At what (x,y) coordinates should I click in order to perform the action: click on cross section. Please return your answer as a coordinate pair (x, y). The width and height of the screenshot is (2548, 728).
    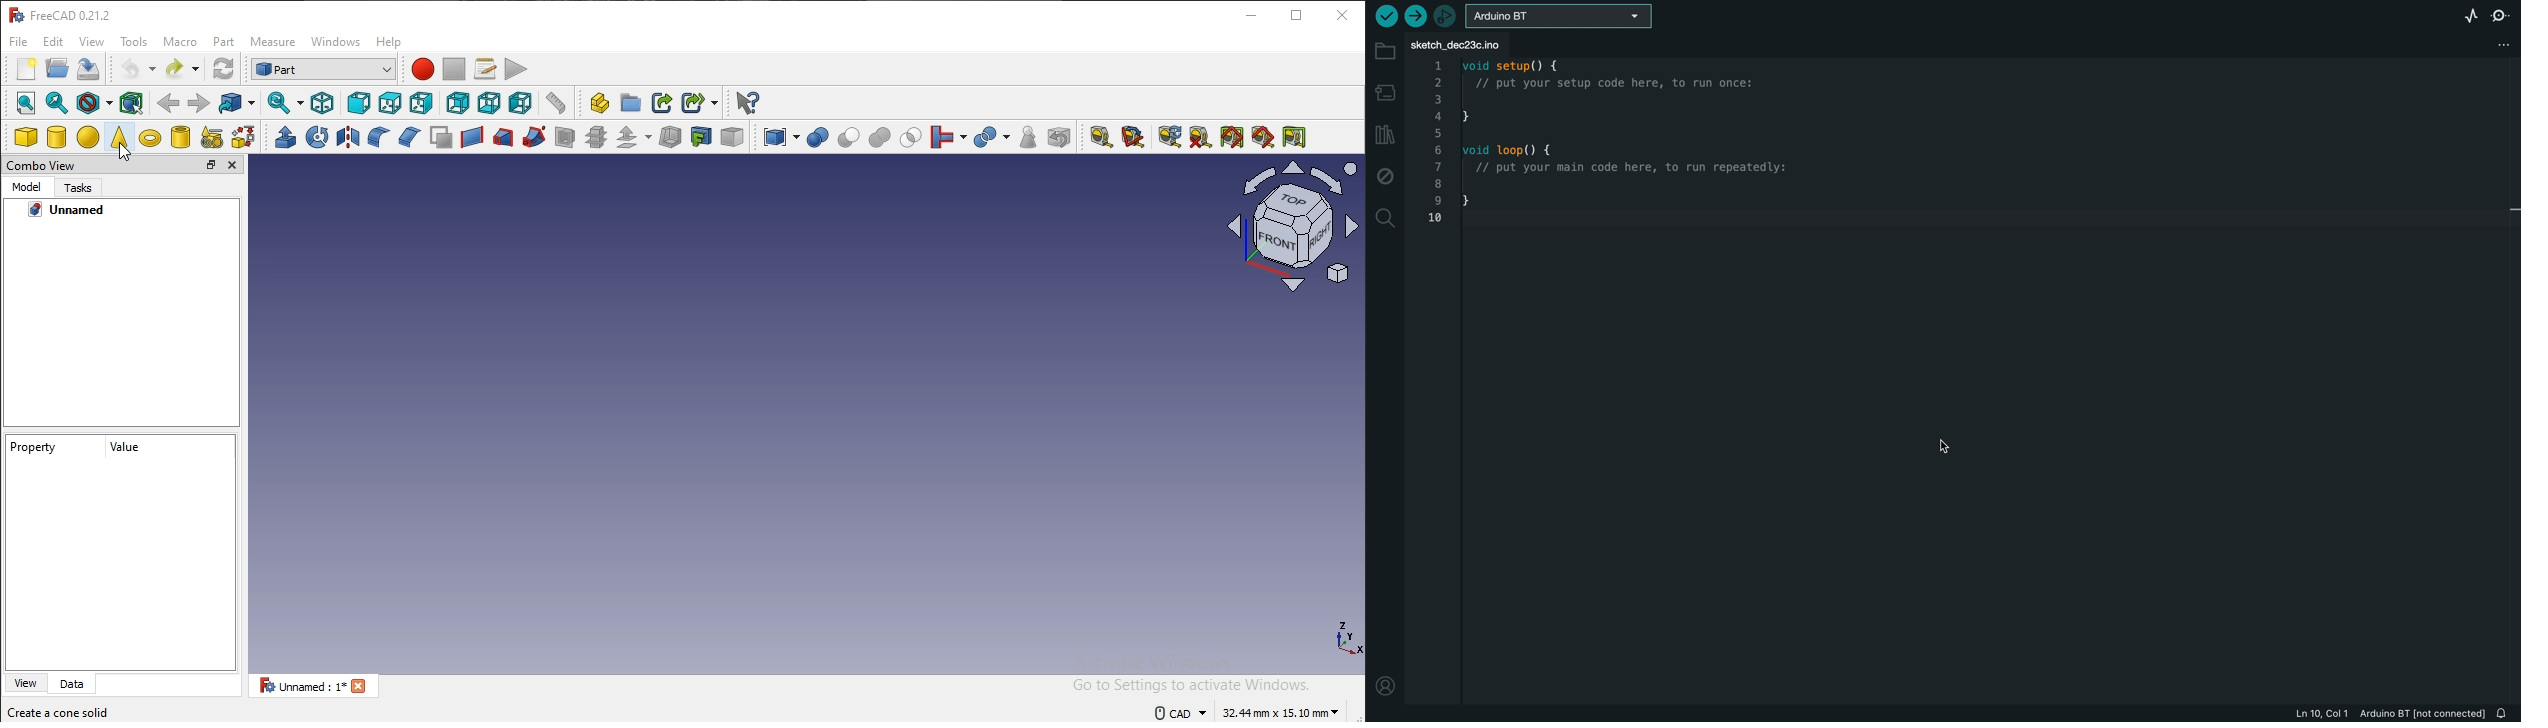
    Looking at the image, I should click on (598, 136).